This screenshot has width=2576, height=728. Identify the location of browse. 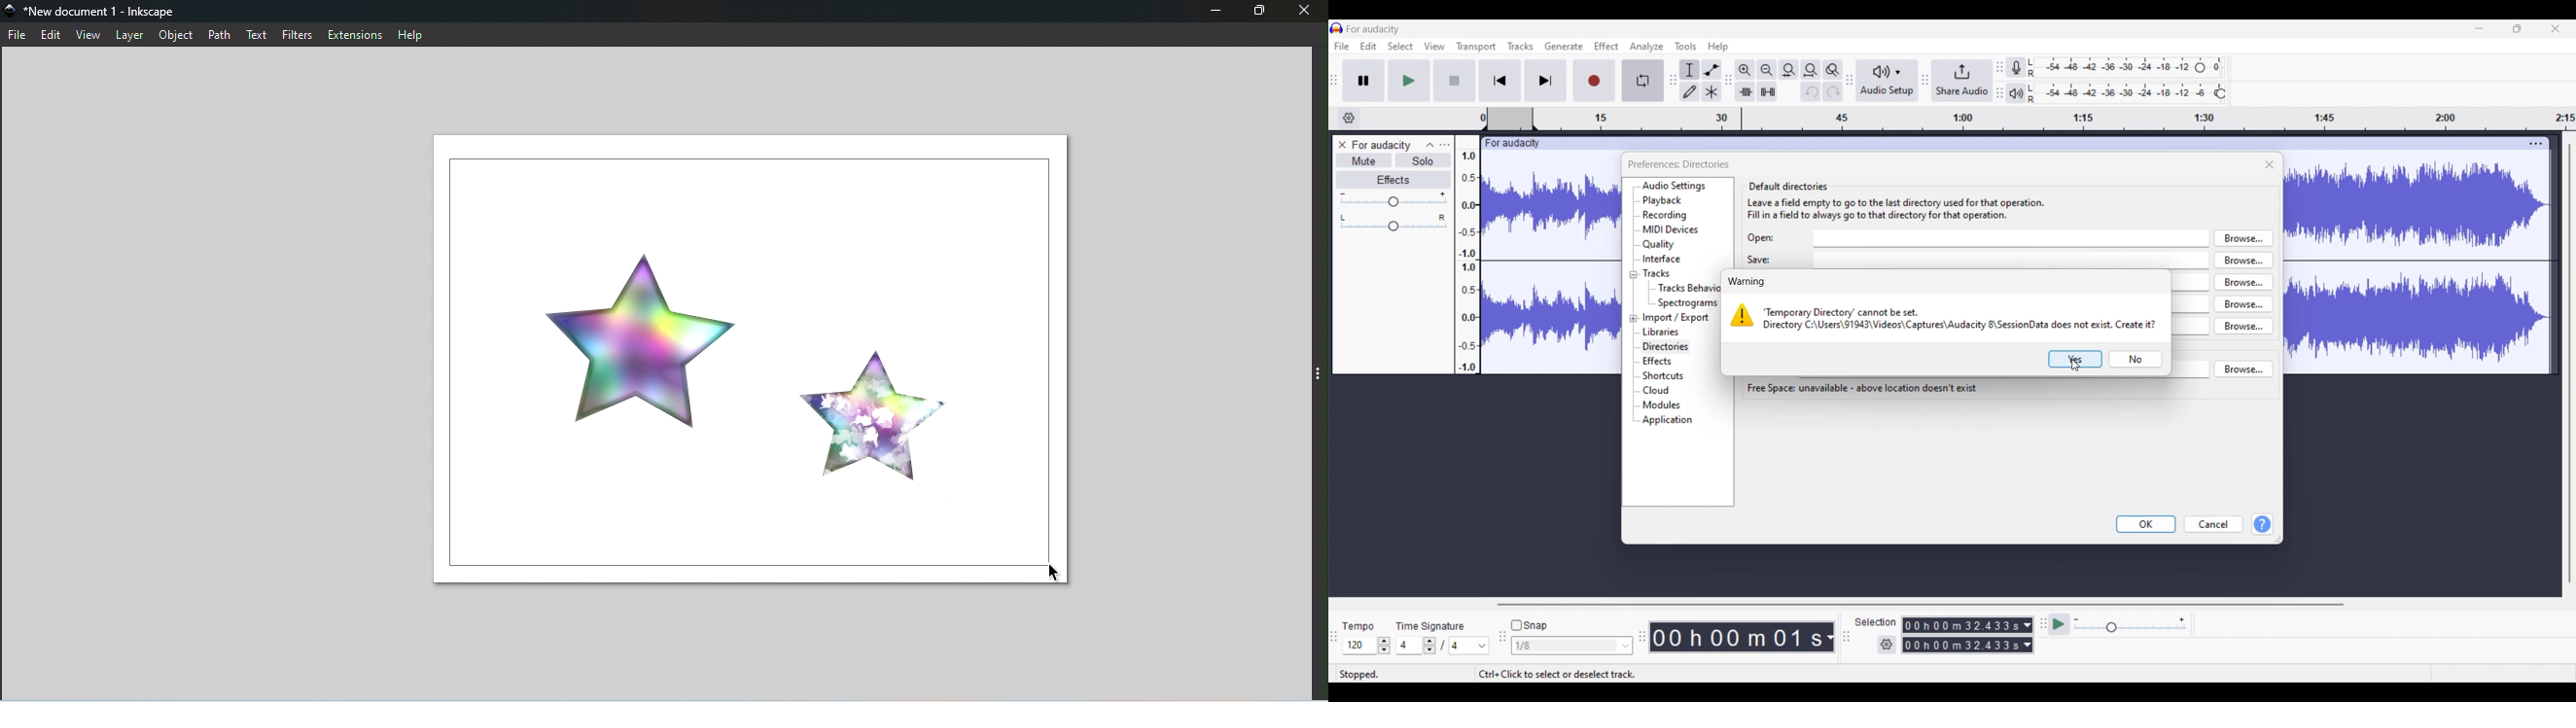
(2244, 281).